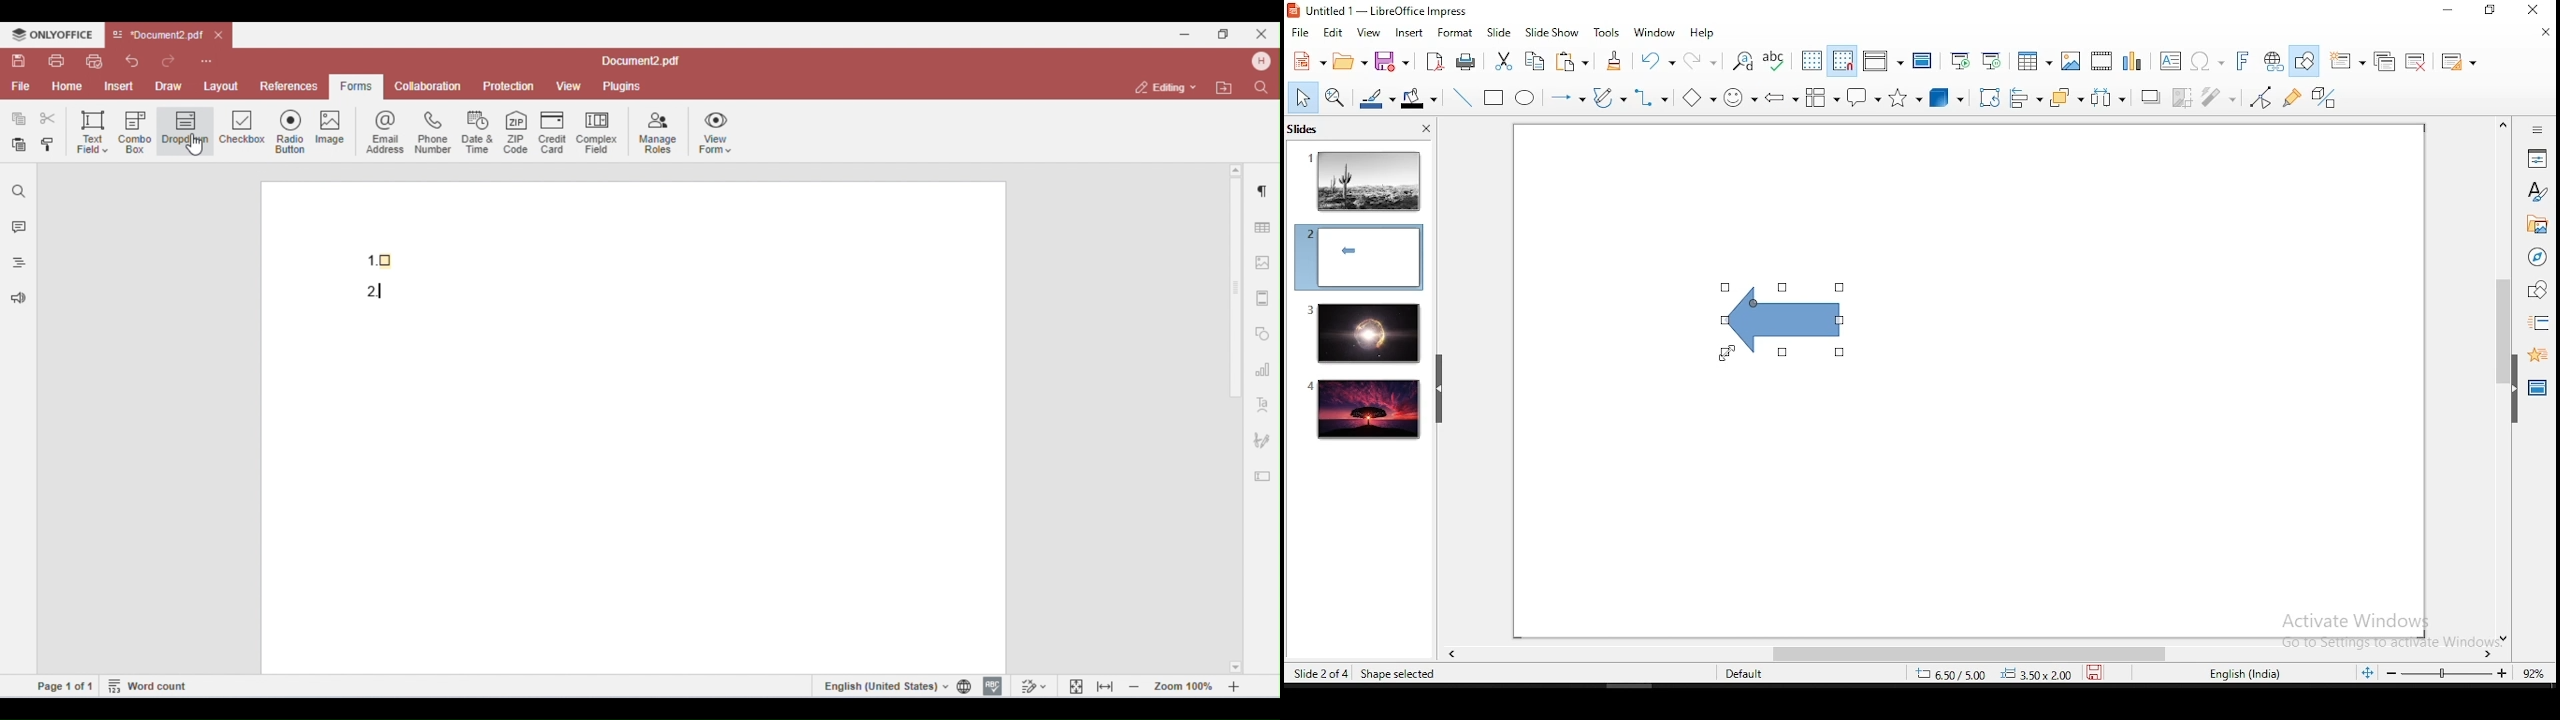  I want to click on start from current slide, so click(1993, 60).